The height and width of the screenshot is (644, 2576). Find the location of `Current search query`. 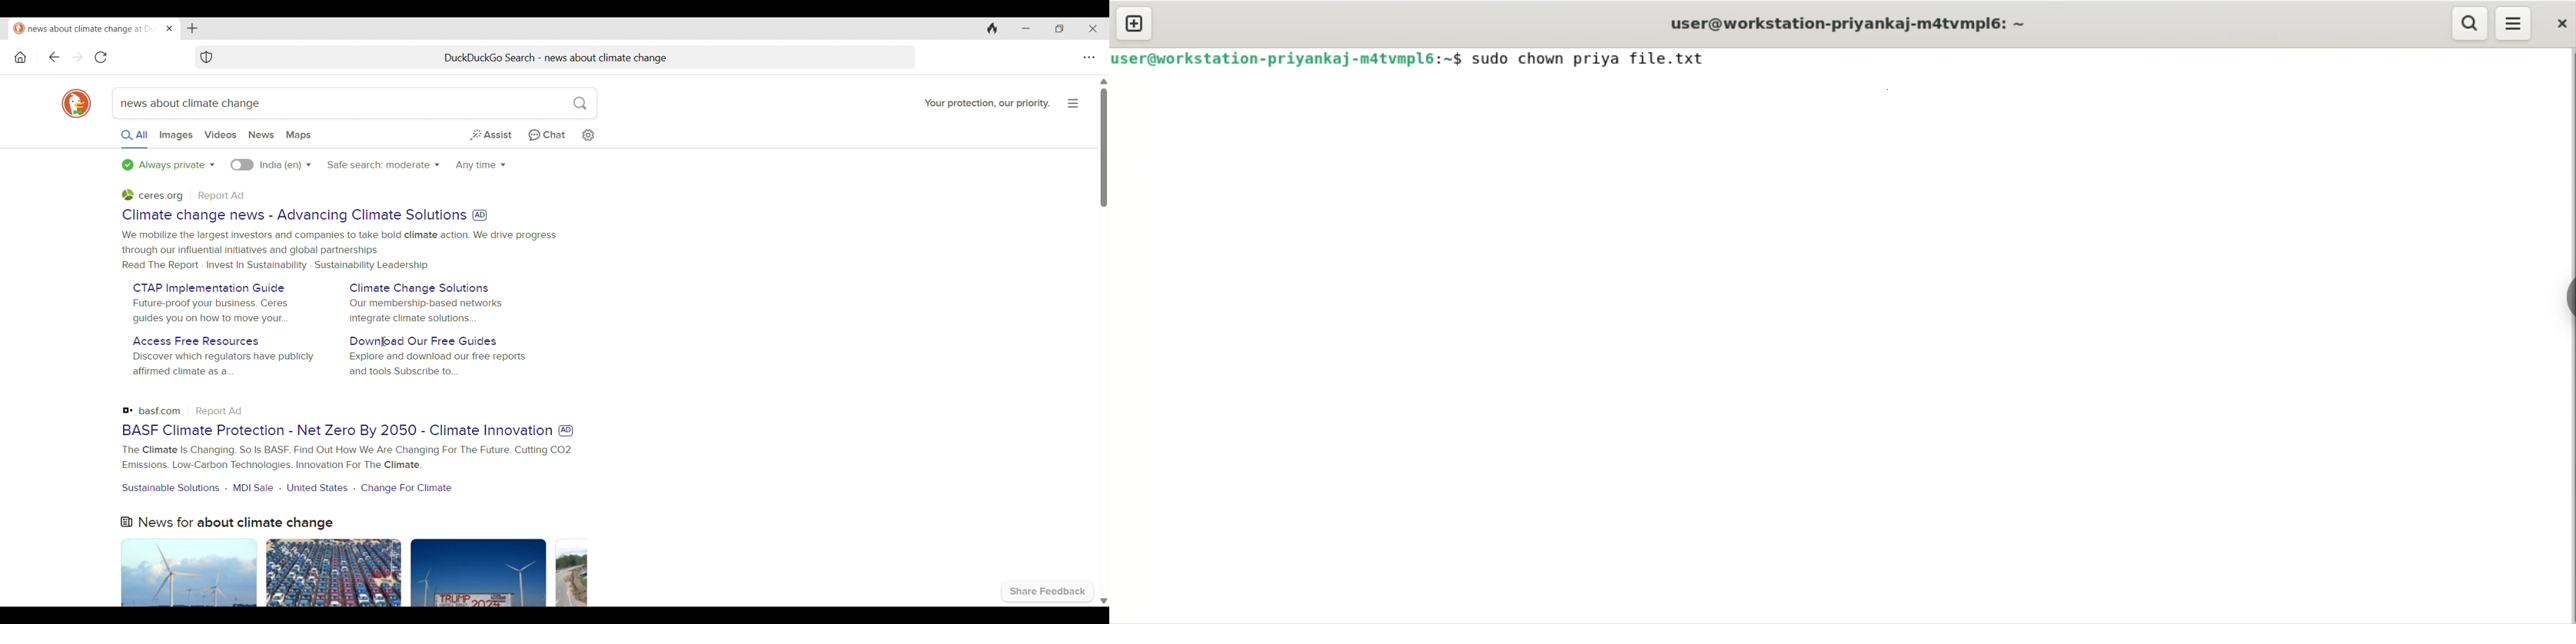

Current search query is located at coordinates (354, 103).